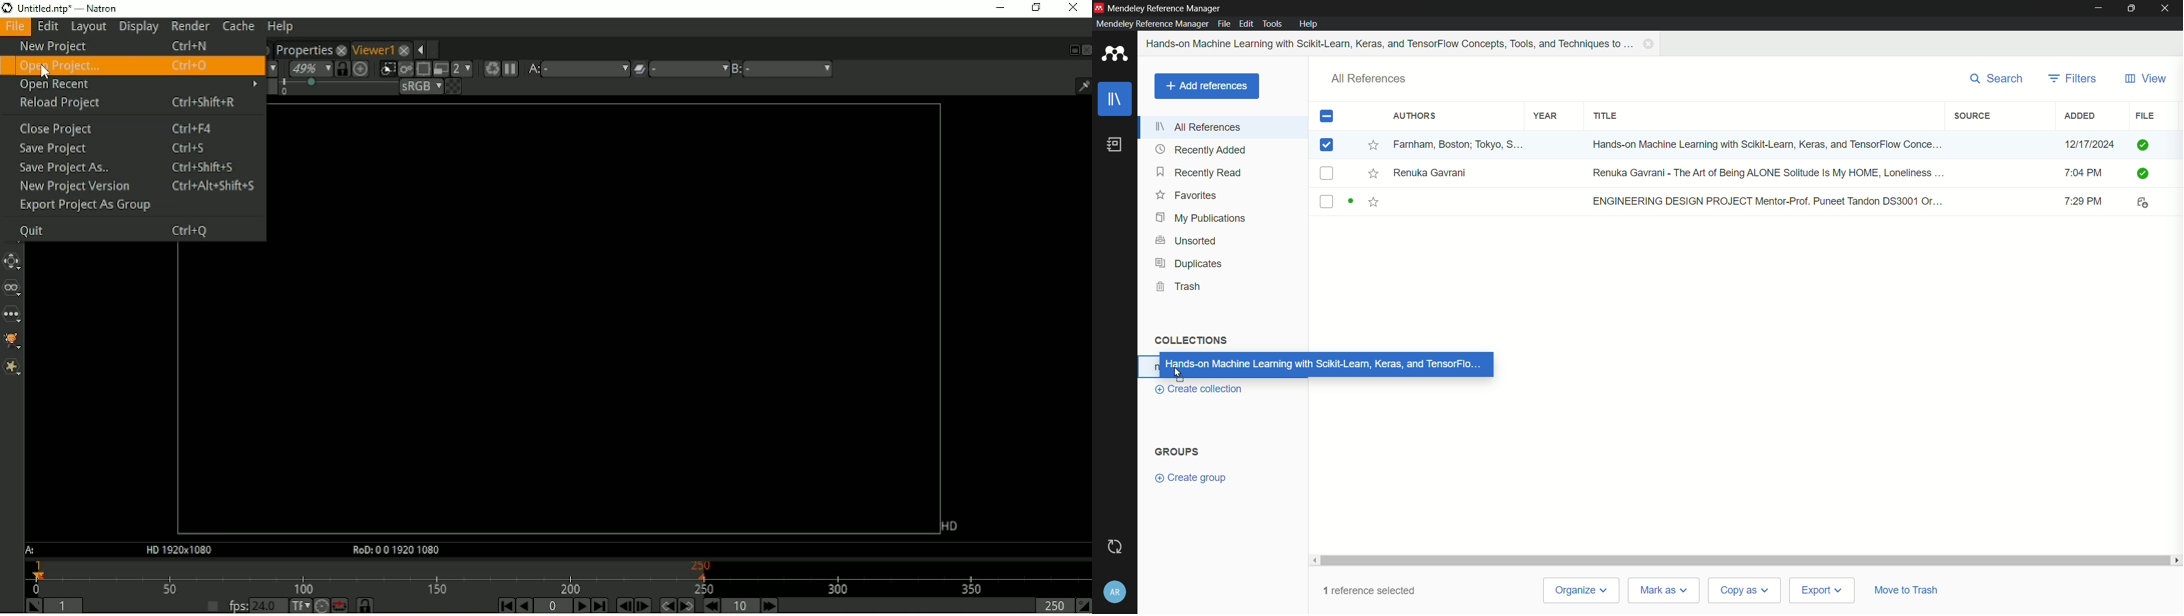  I want to click on book-1, so click(1741, 143).